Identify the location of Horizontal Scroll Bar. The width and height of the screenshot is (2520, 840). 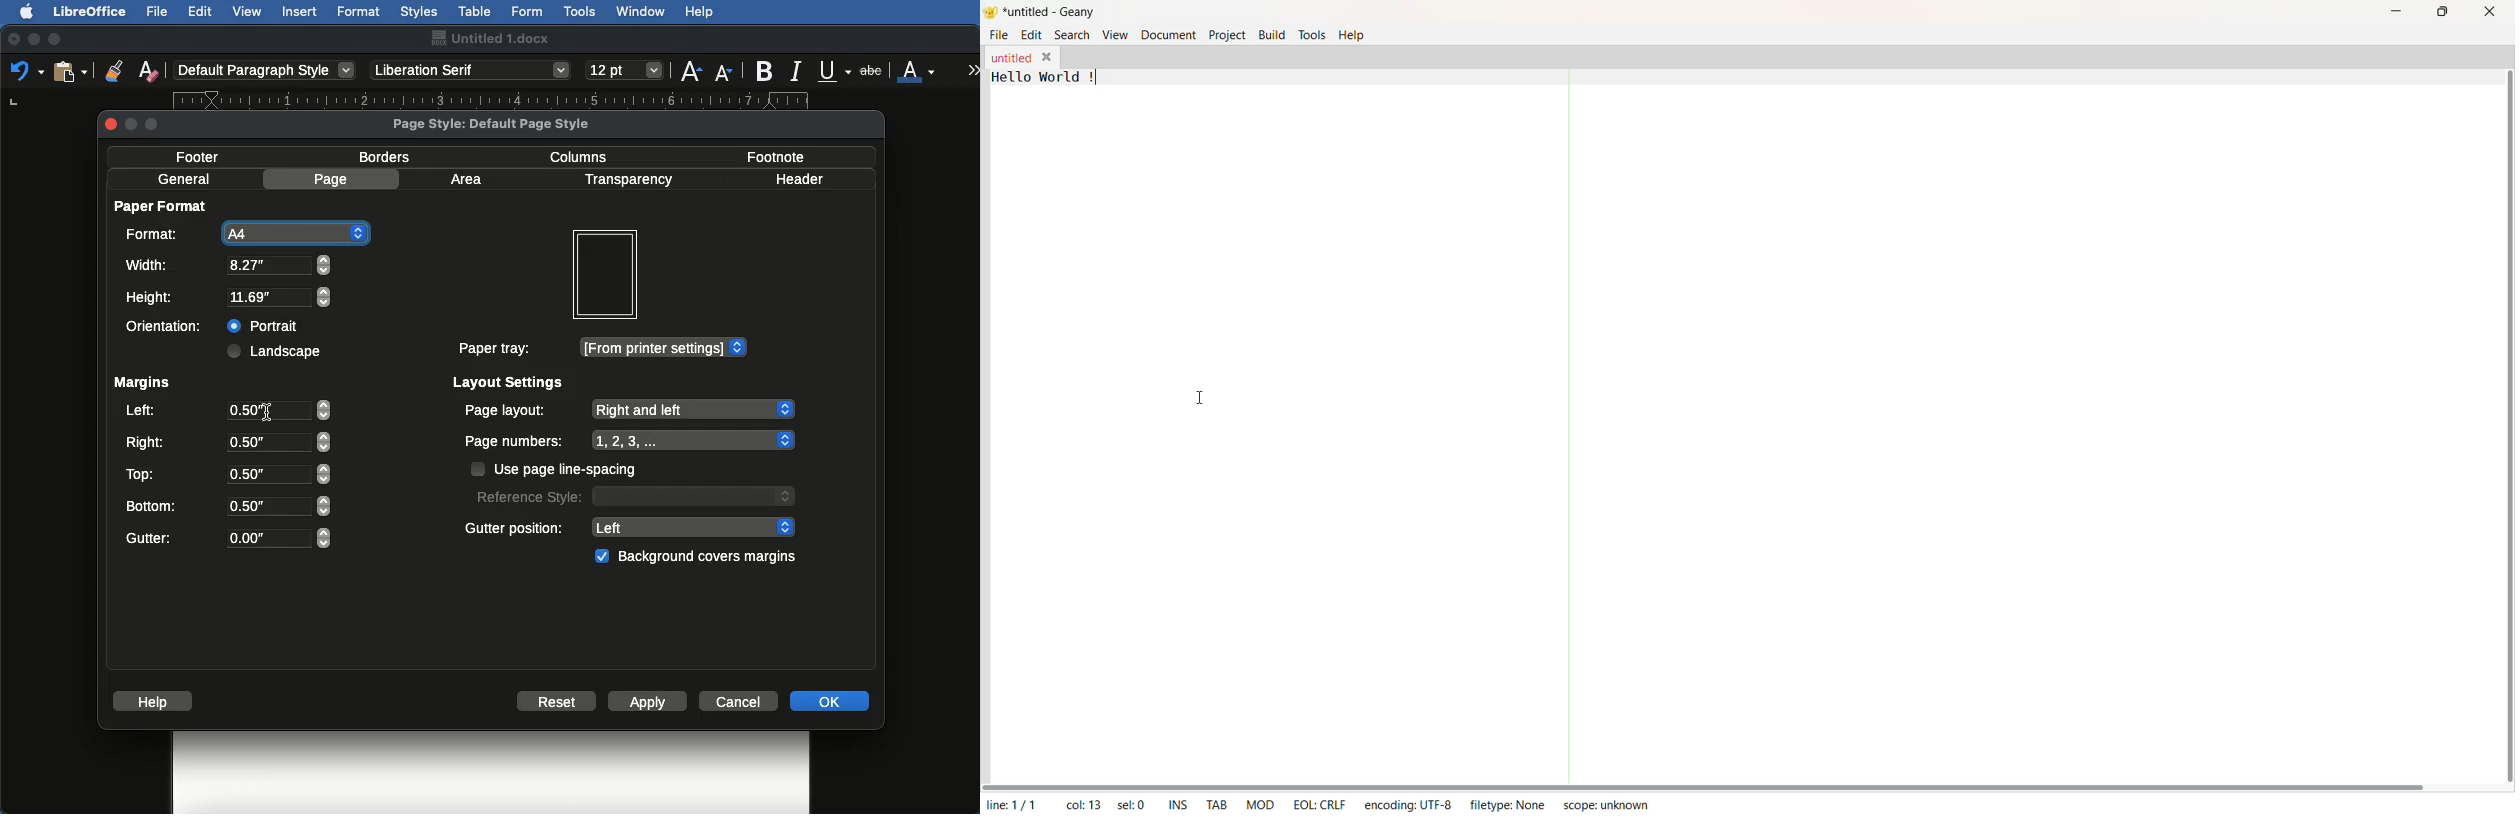
(1716, 781).